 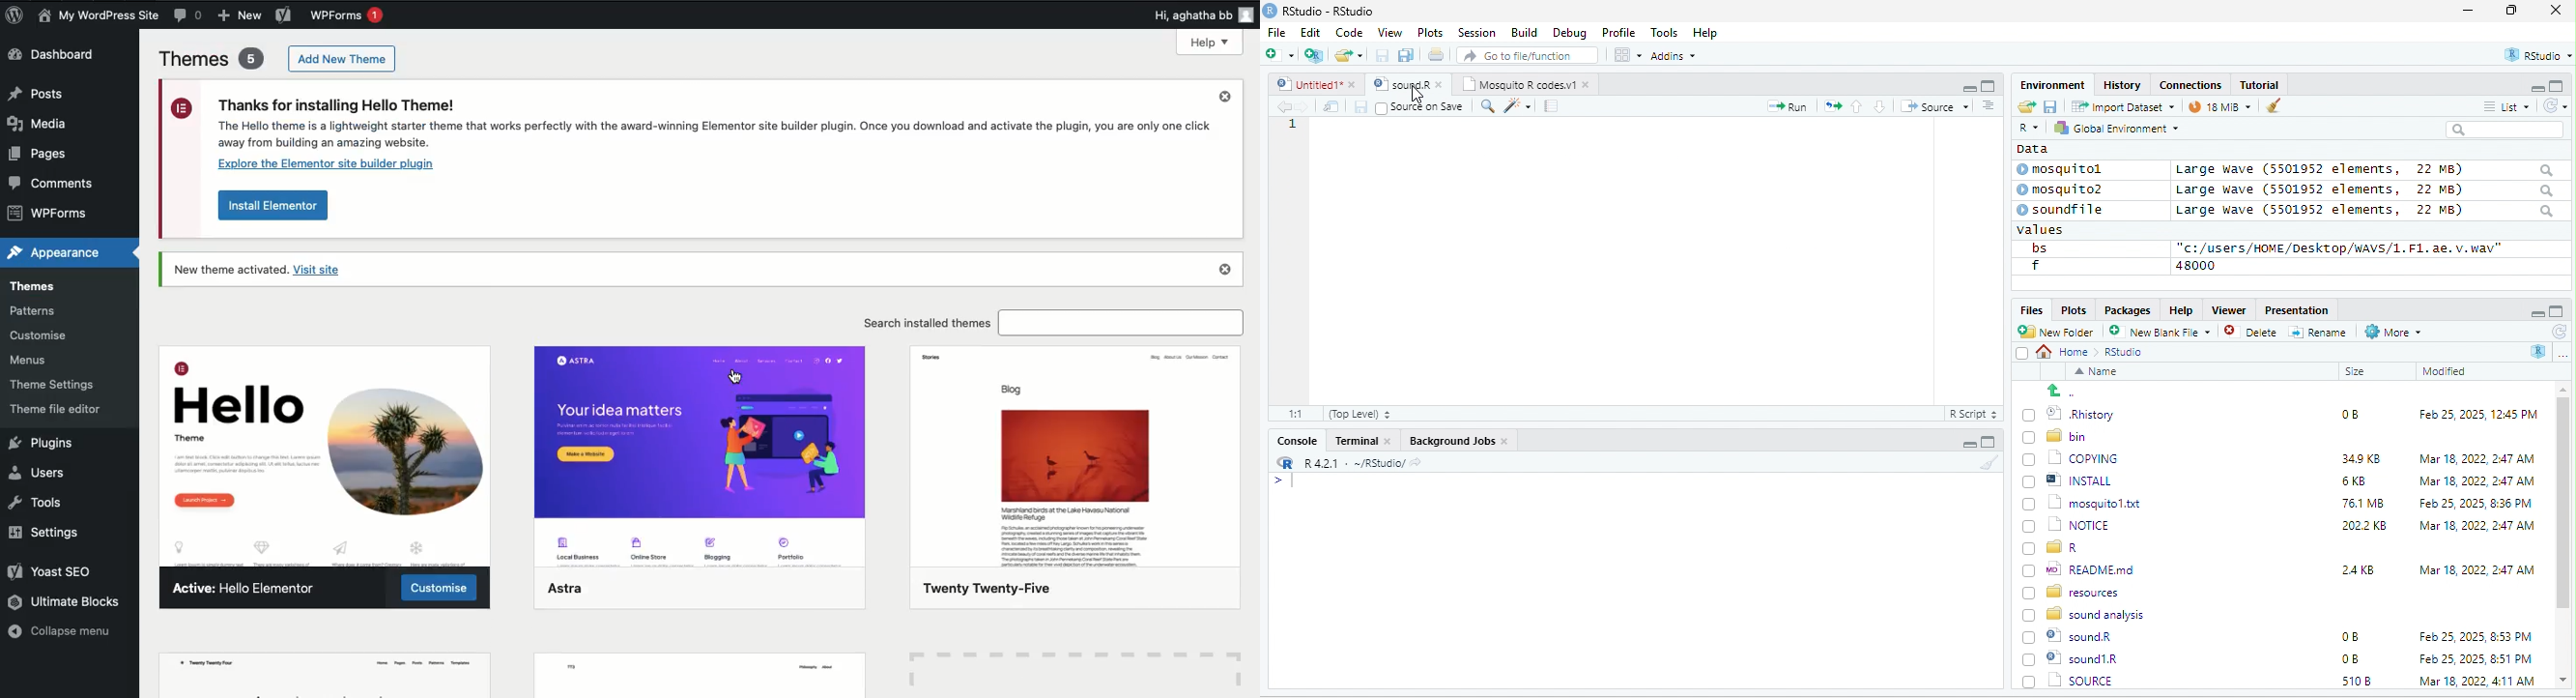 I want to click on hy Global Environment ~, so click(x=2111, y=128).